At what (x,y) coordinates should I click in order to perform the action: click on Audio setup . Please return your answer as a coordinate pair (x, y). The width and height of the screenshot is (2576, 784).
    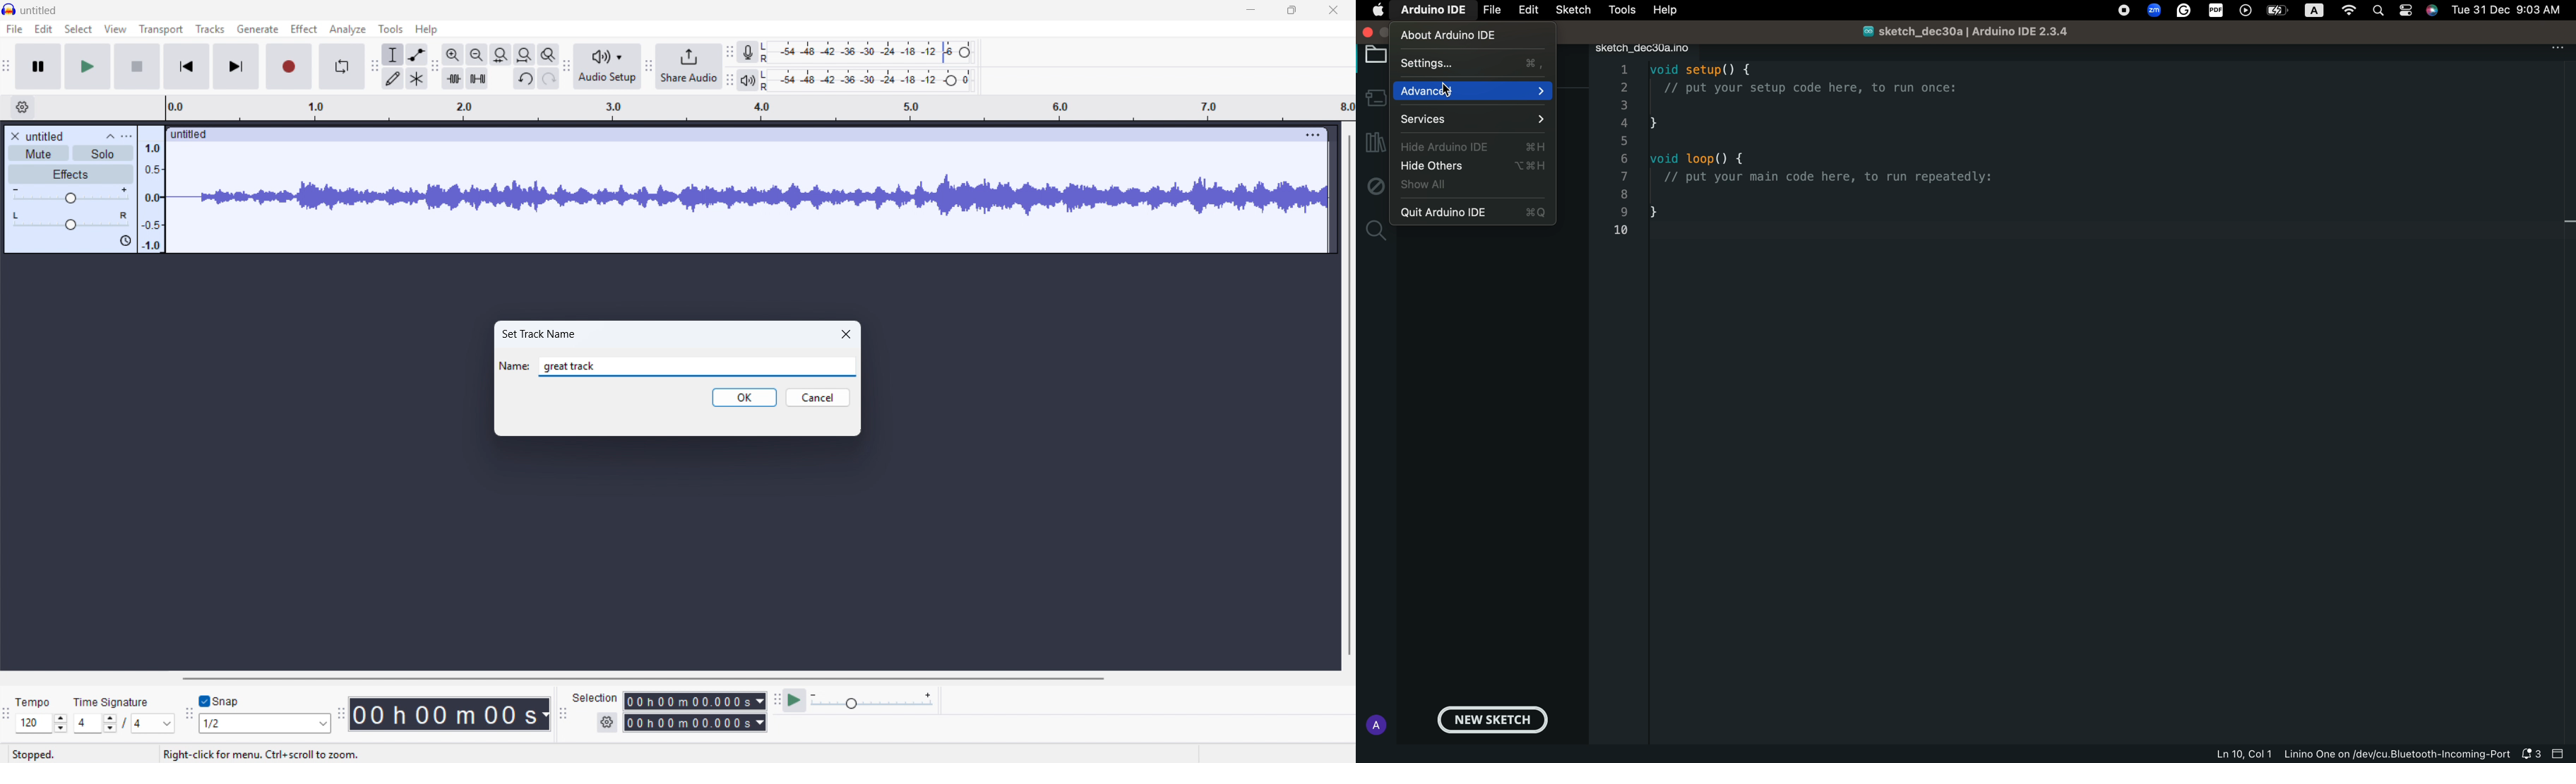
    Looking at the image, I should click on (607, 66).